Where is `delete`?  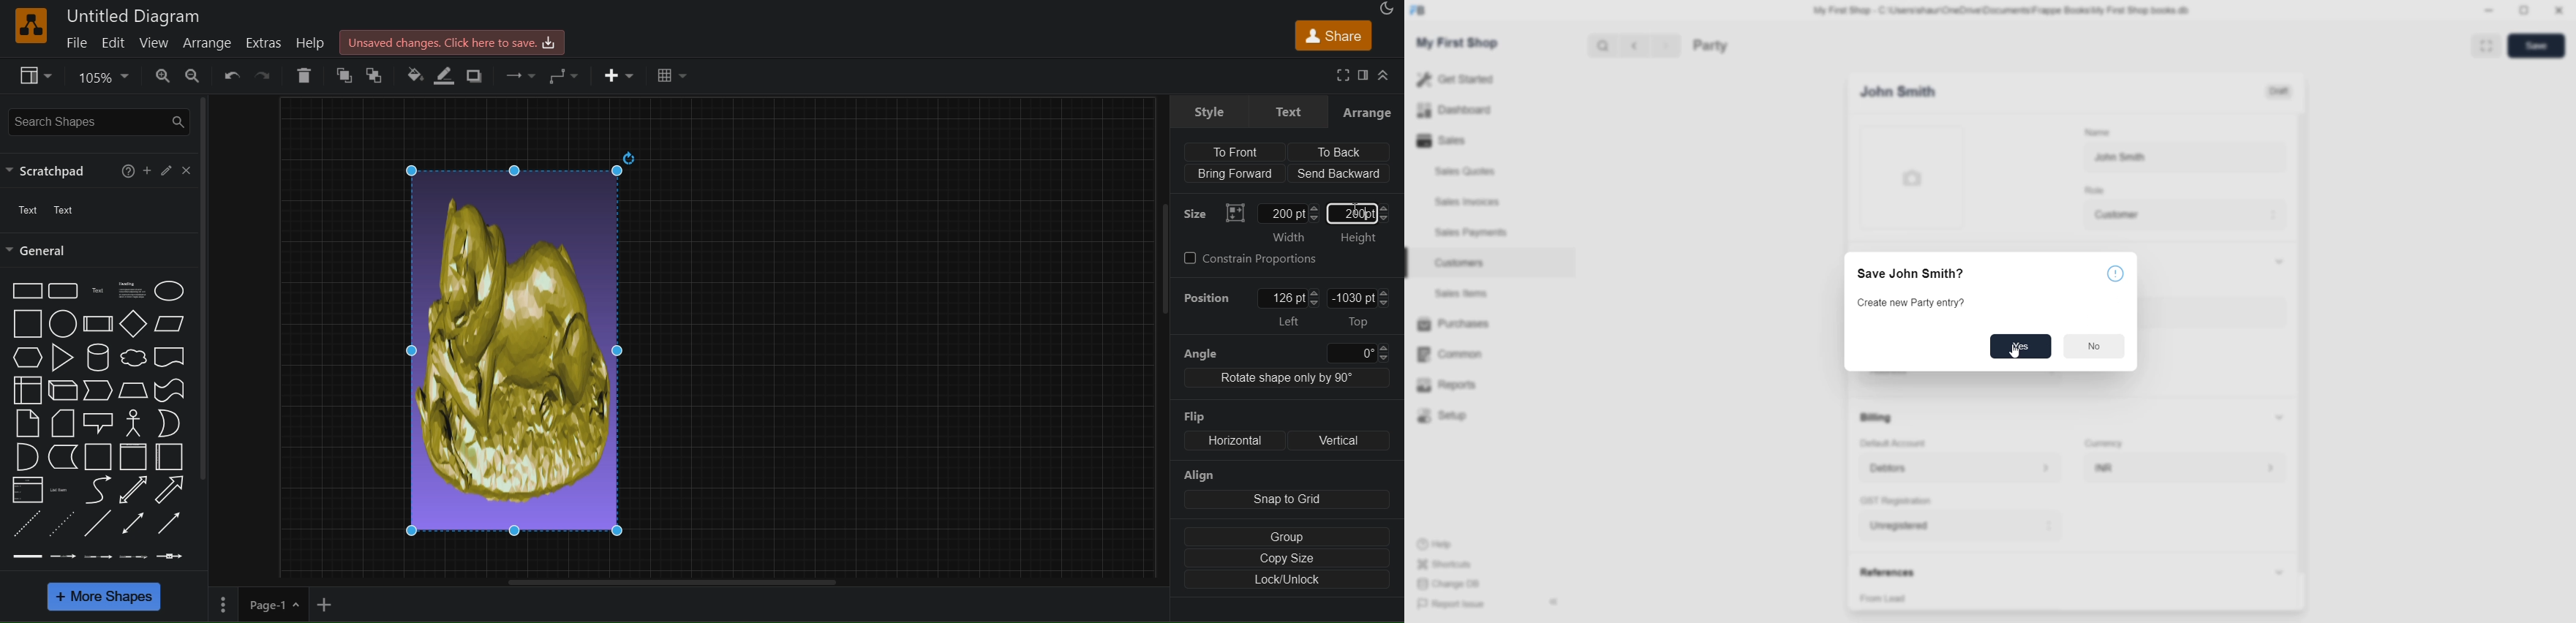
delete is located at coordinates (304, 75).